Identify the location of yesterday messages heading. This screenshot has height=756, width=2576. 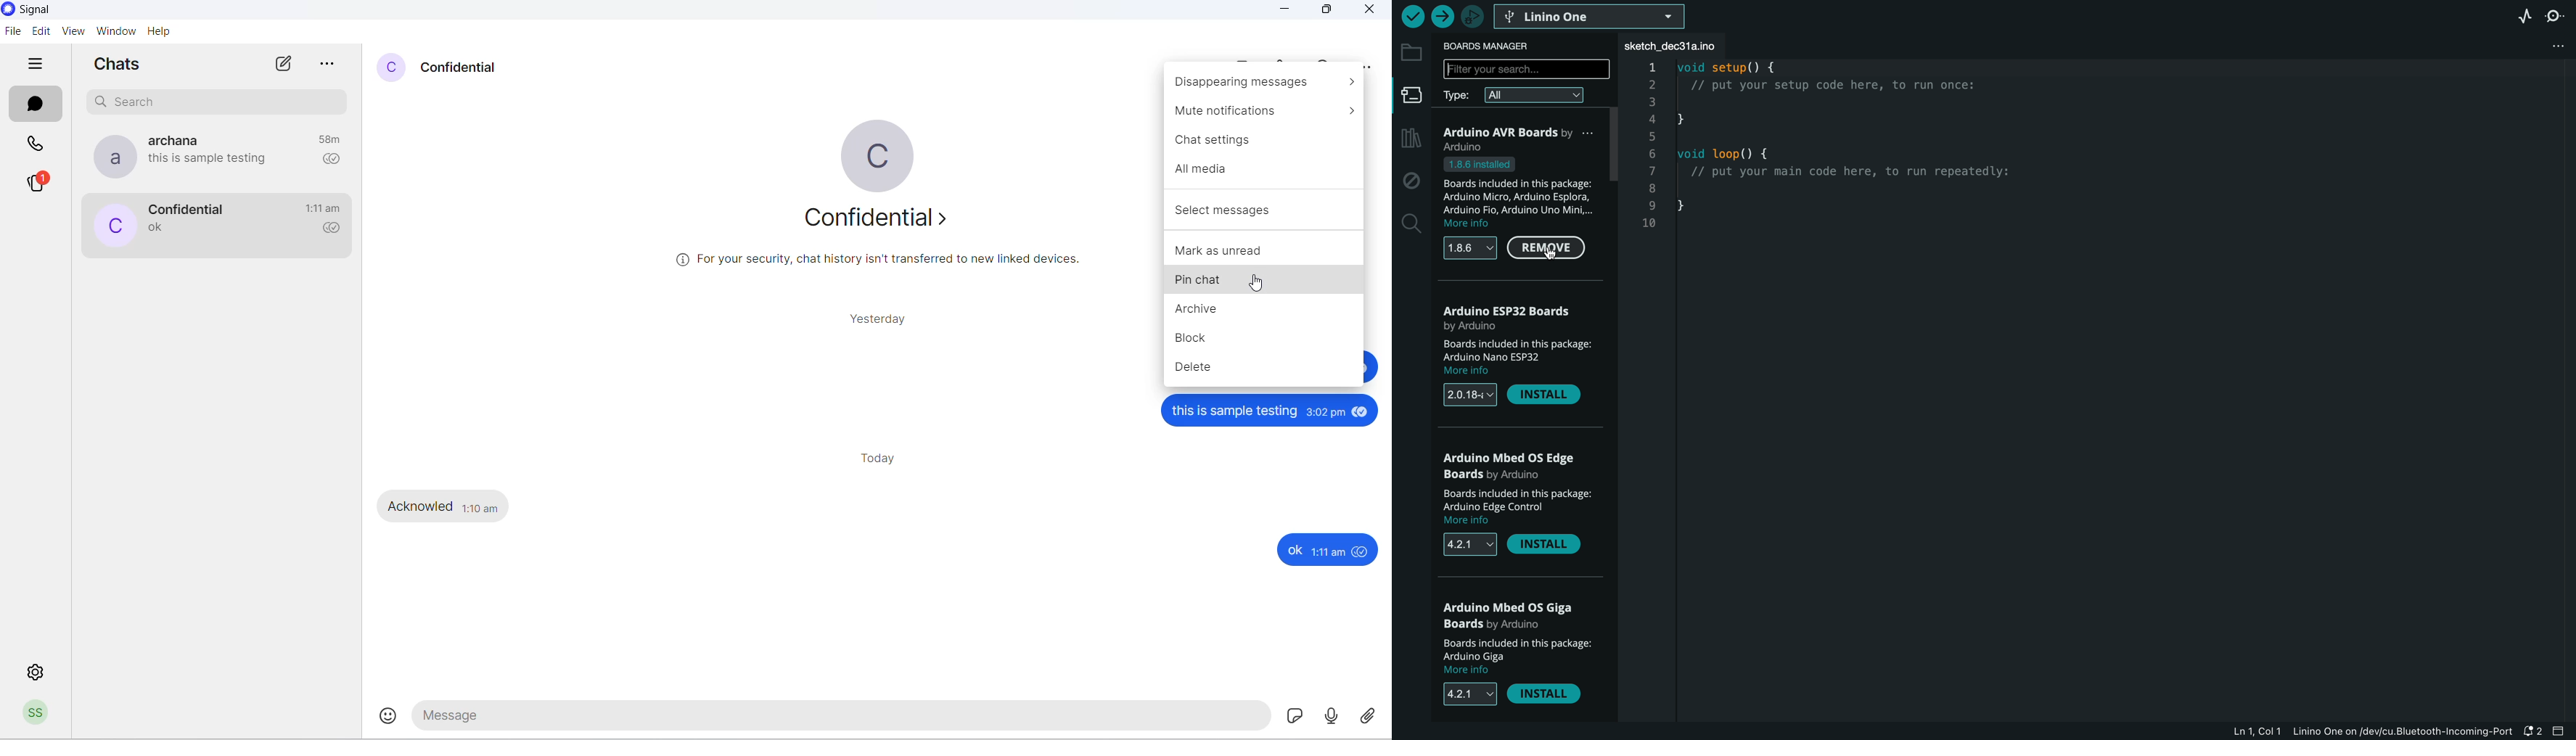
(879, 319).